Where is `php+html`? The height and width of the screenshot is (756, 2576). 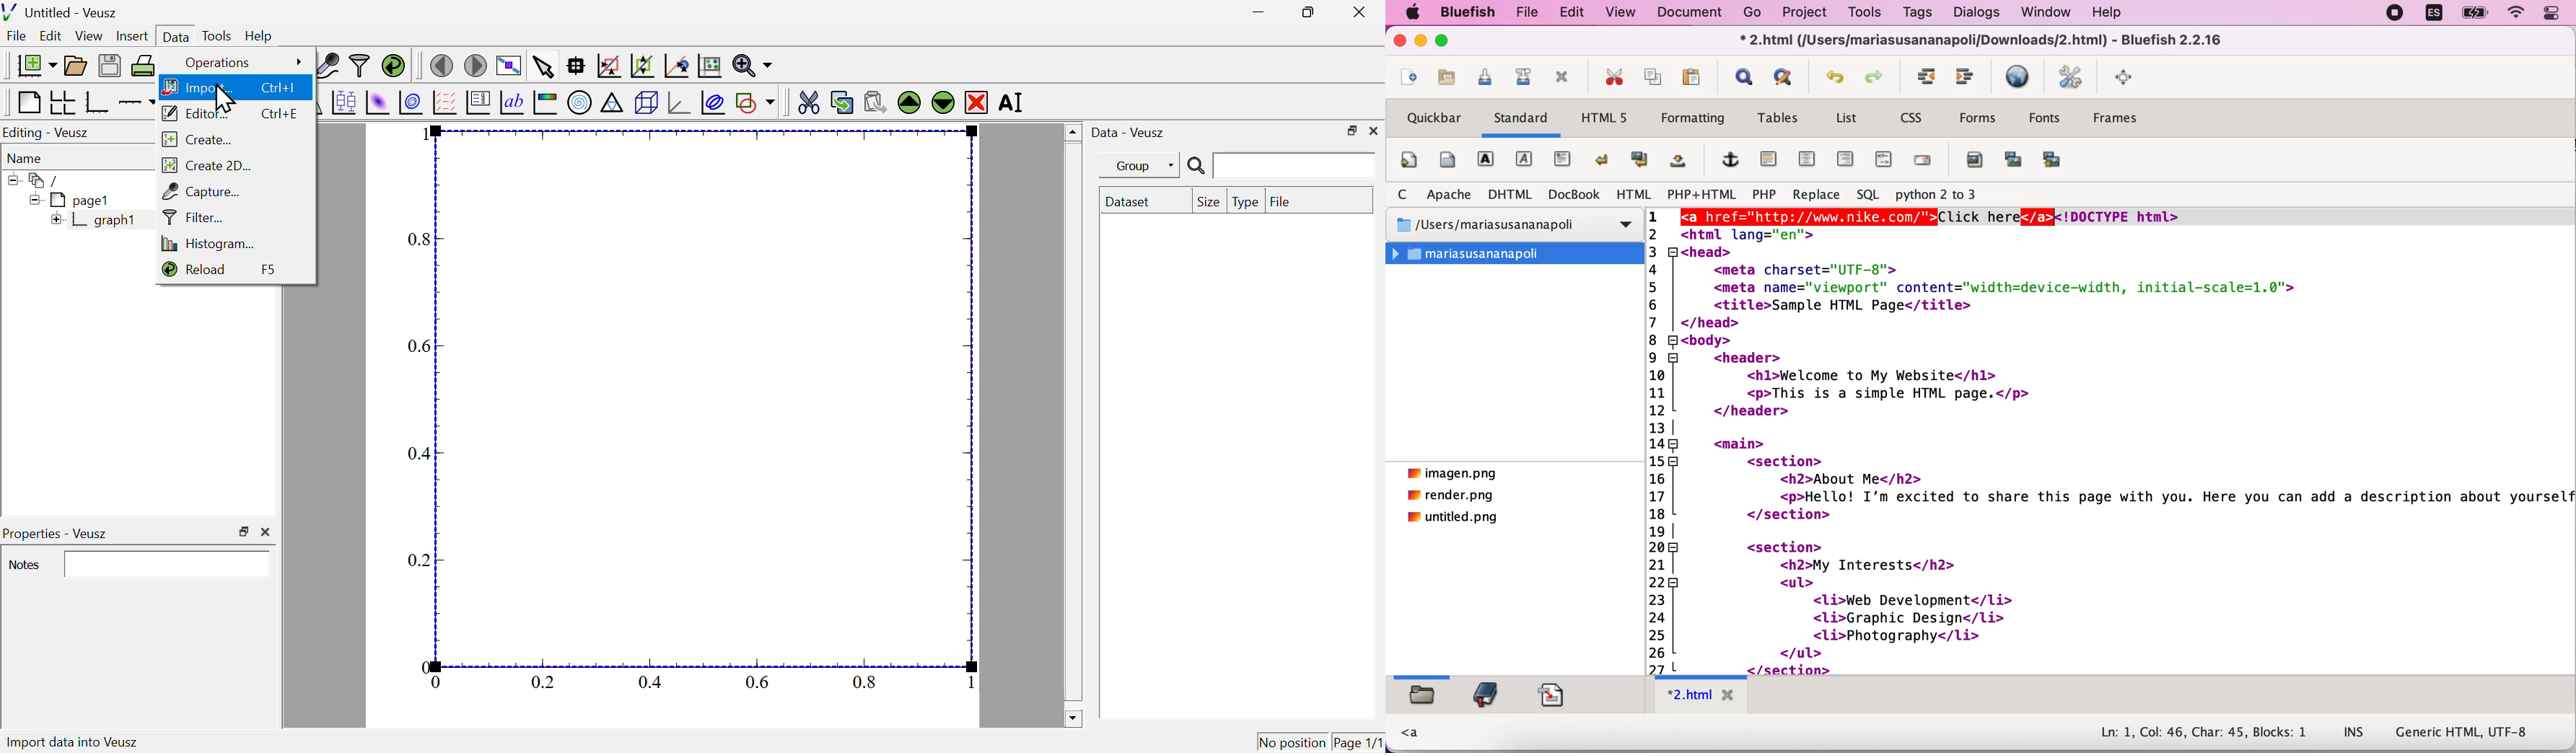 php+html is located at coordinates (1700, 194).